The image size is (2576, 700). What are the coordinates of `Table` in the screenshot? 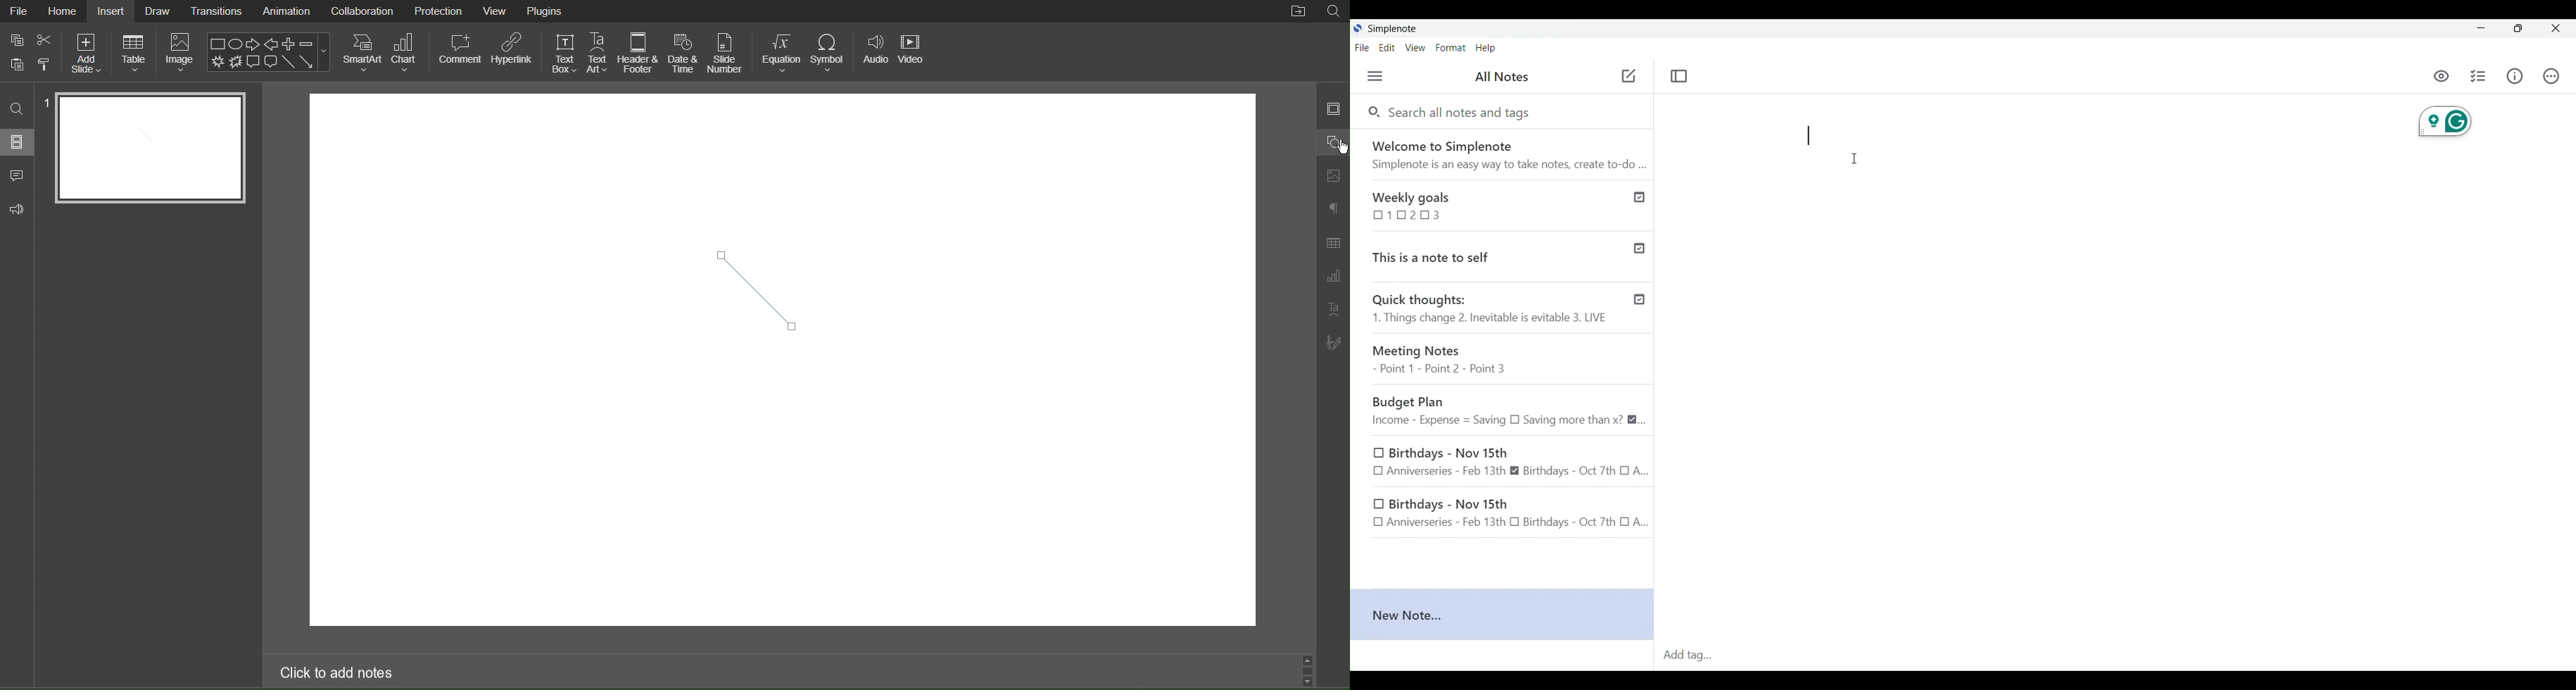 It's located at (132, 54).